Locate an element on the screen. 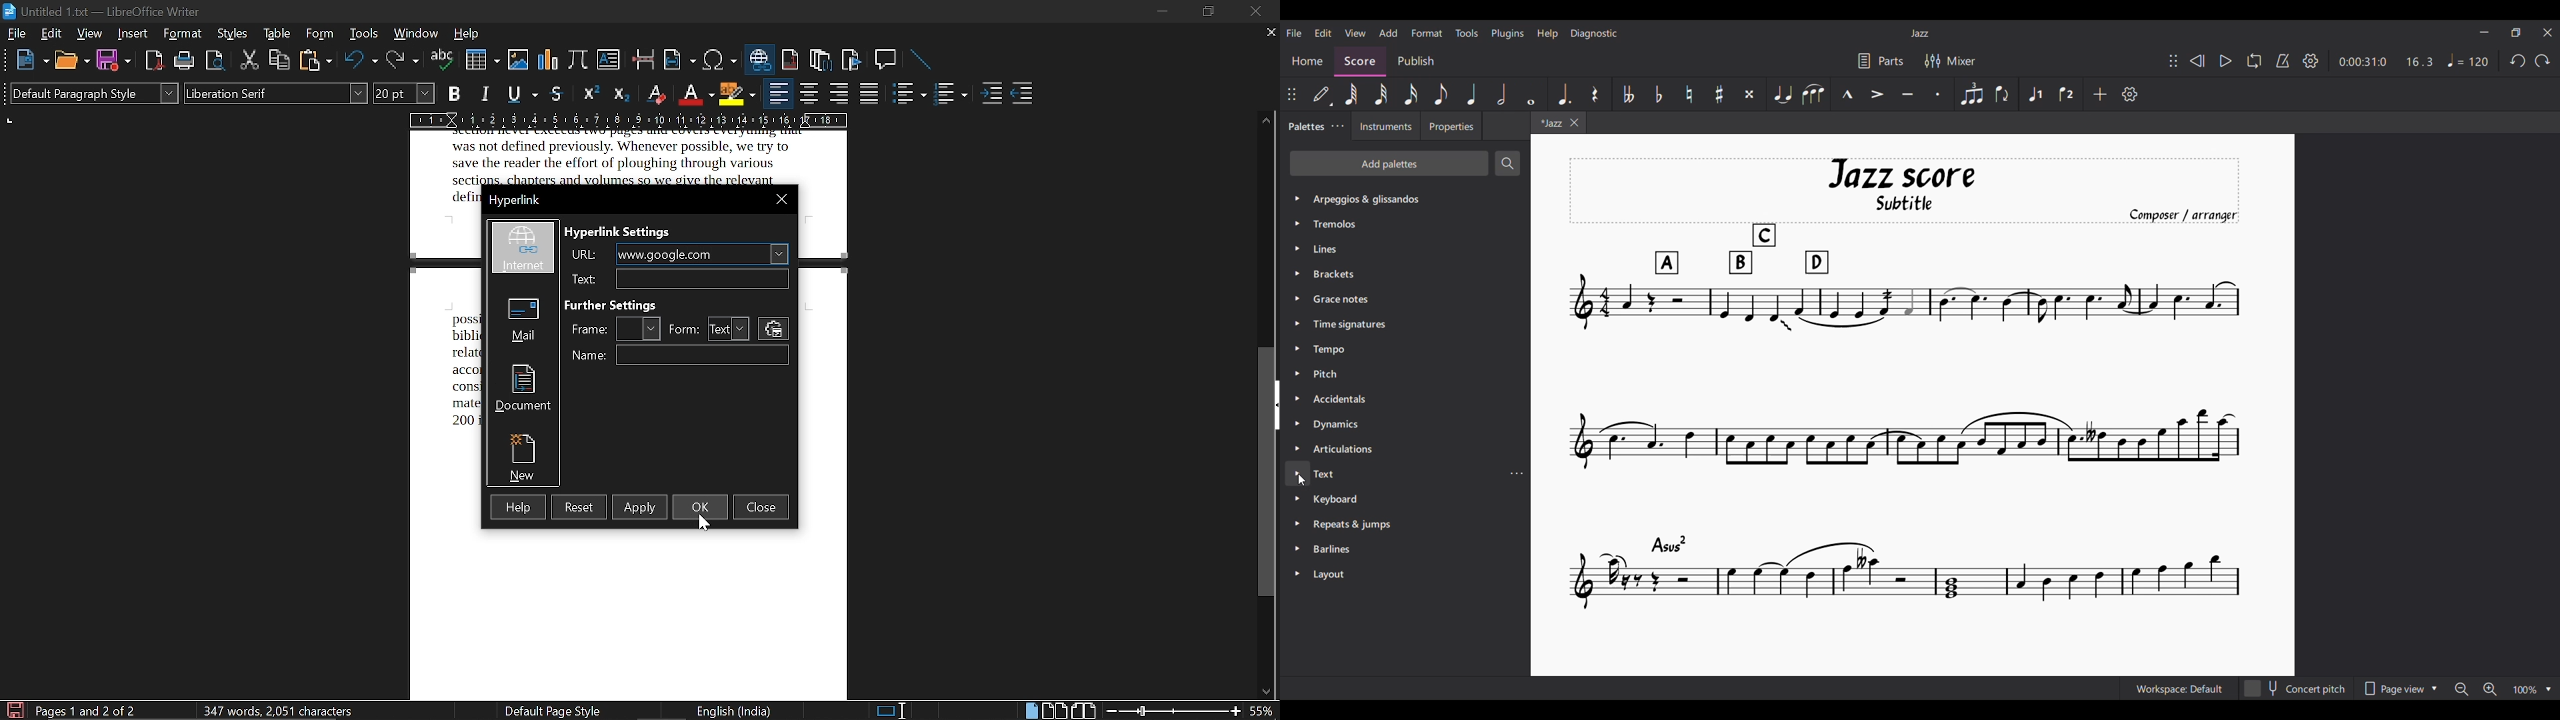 Image resolution: width=2576 pixels, height=728 pixels. align center is located at coordinates (807, 95).